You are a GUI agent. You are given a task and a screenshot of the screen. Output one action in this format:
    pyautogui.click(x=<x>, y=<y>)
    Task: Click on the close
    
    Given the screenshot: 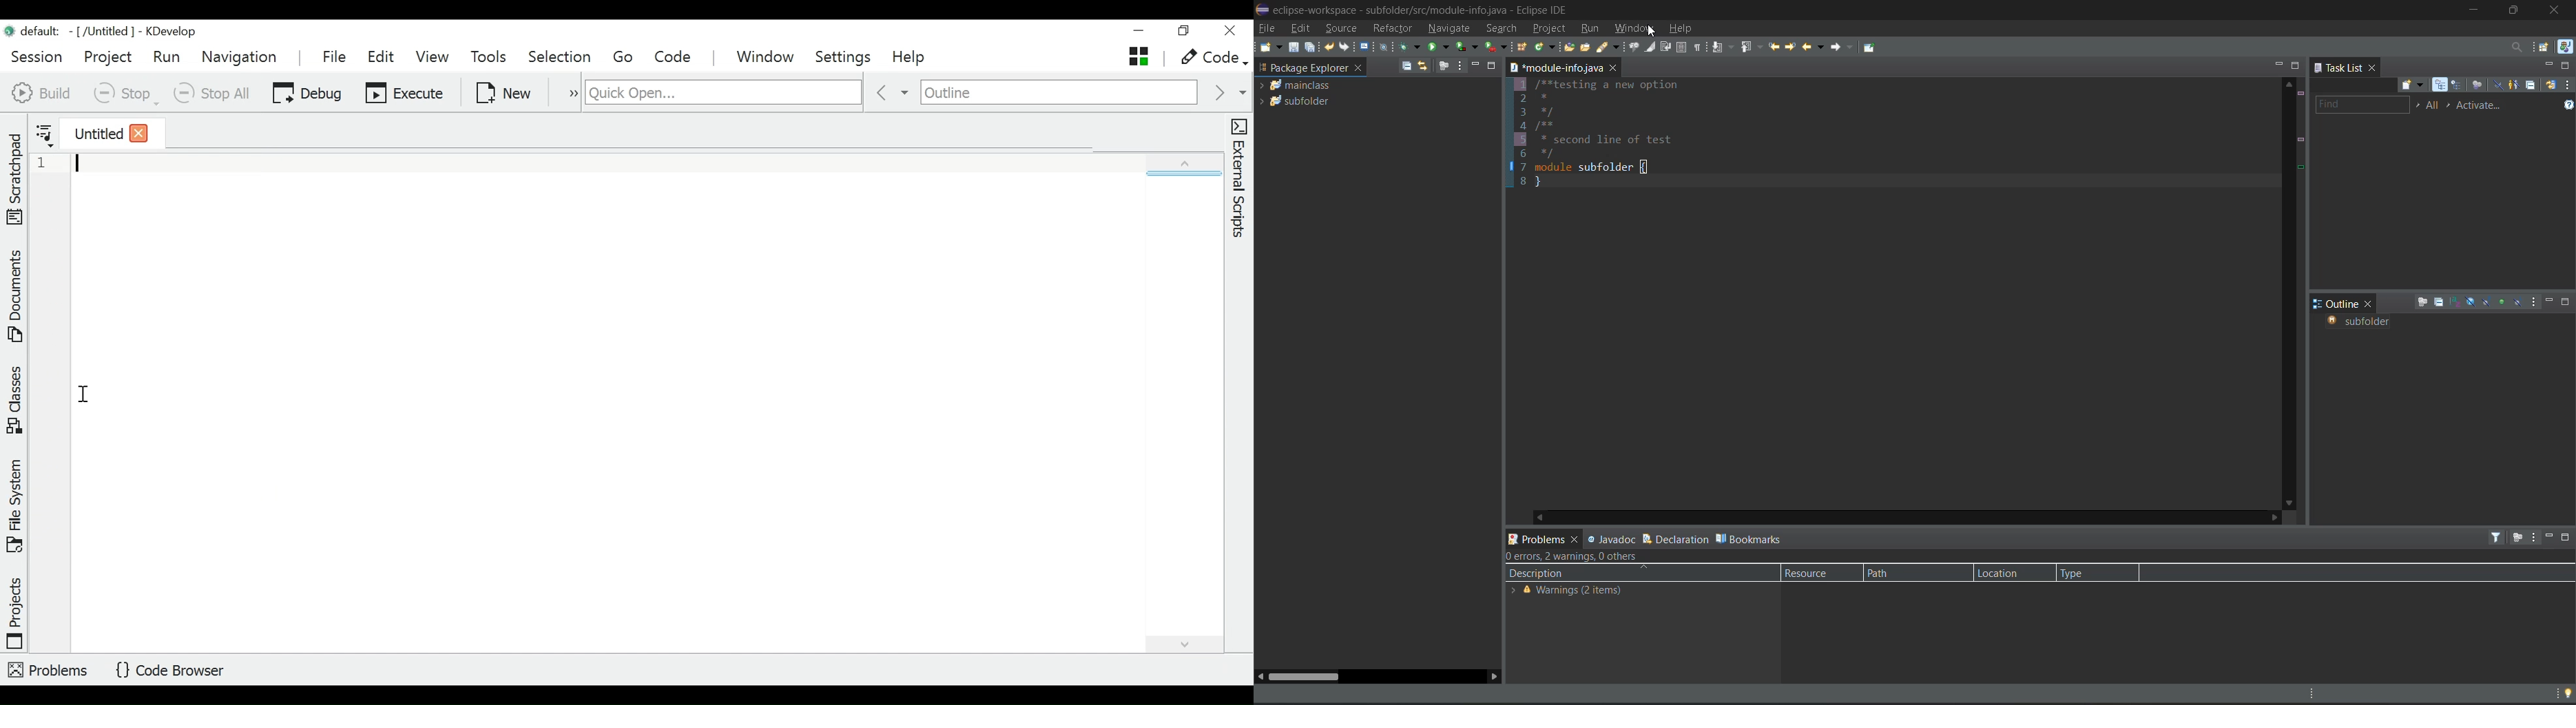 What is the action you would take?
    pyautogui.click(x=2374, y=67)
    